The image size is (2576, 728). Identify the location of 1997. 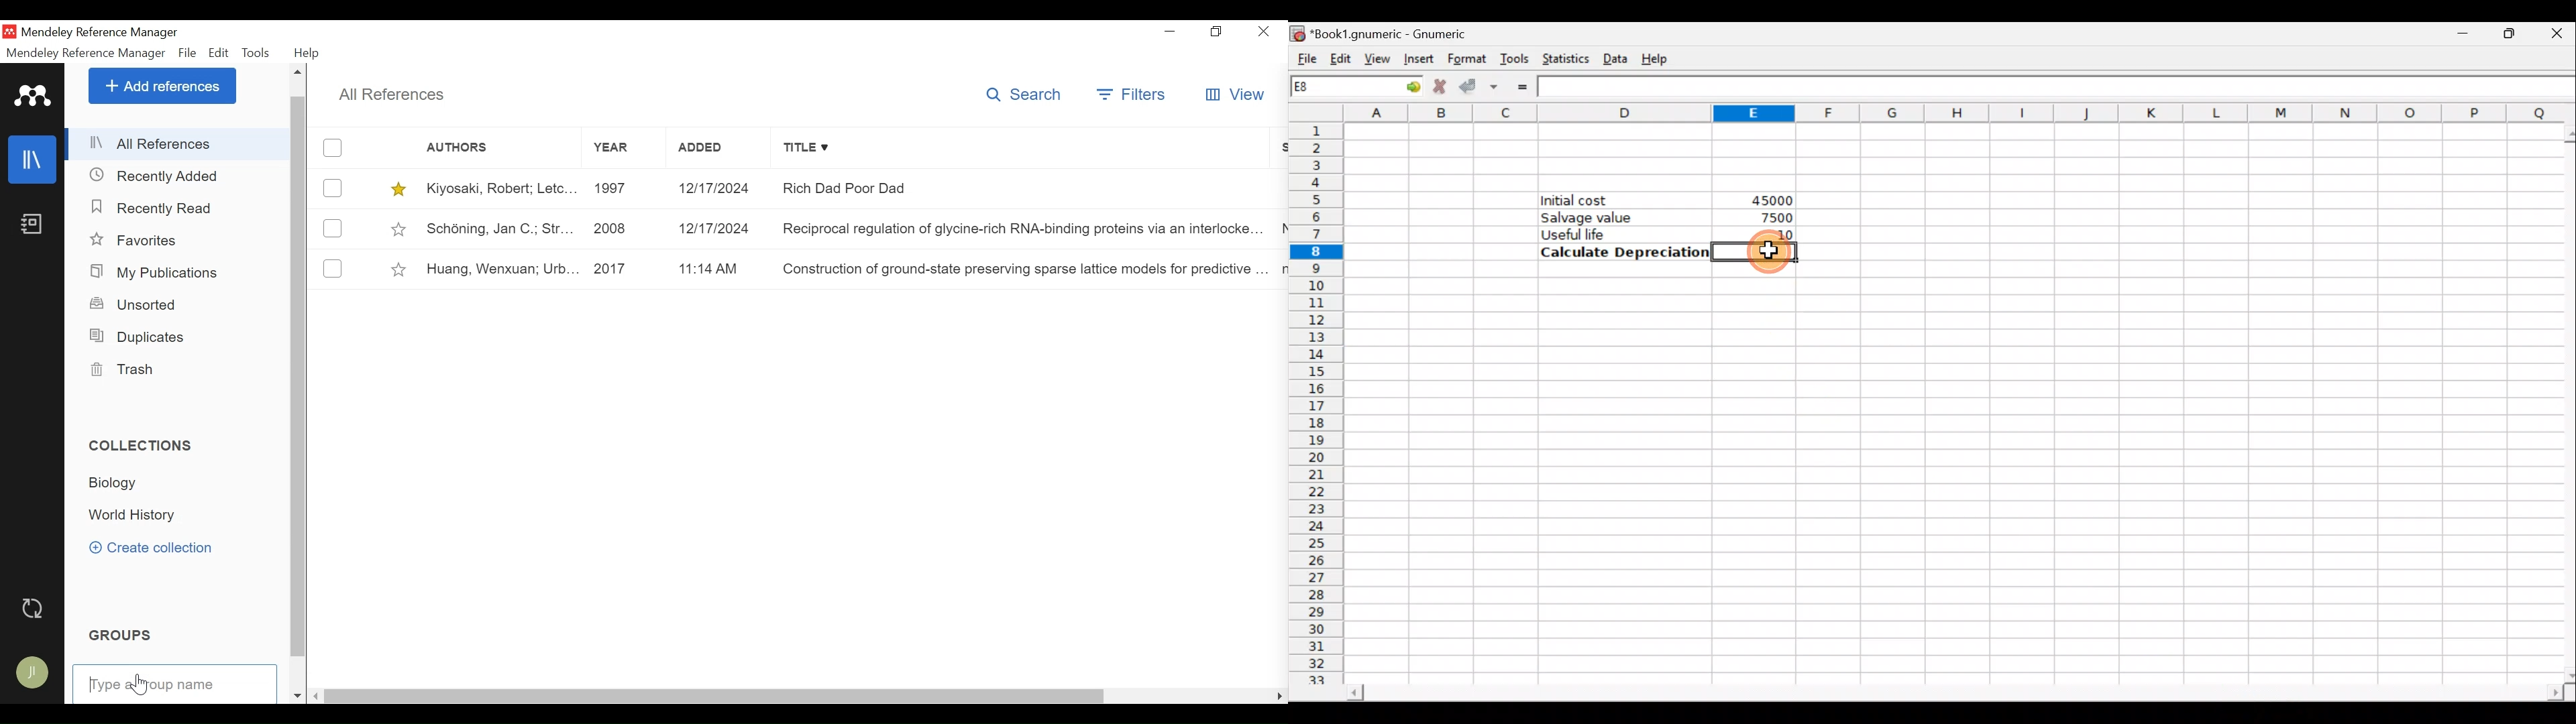
(623, 189).